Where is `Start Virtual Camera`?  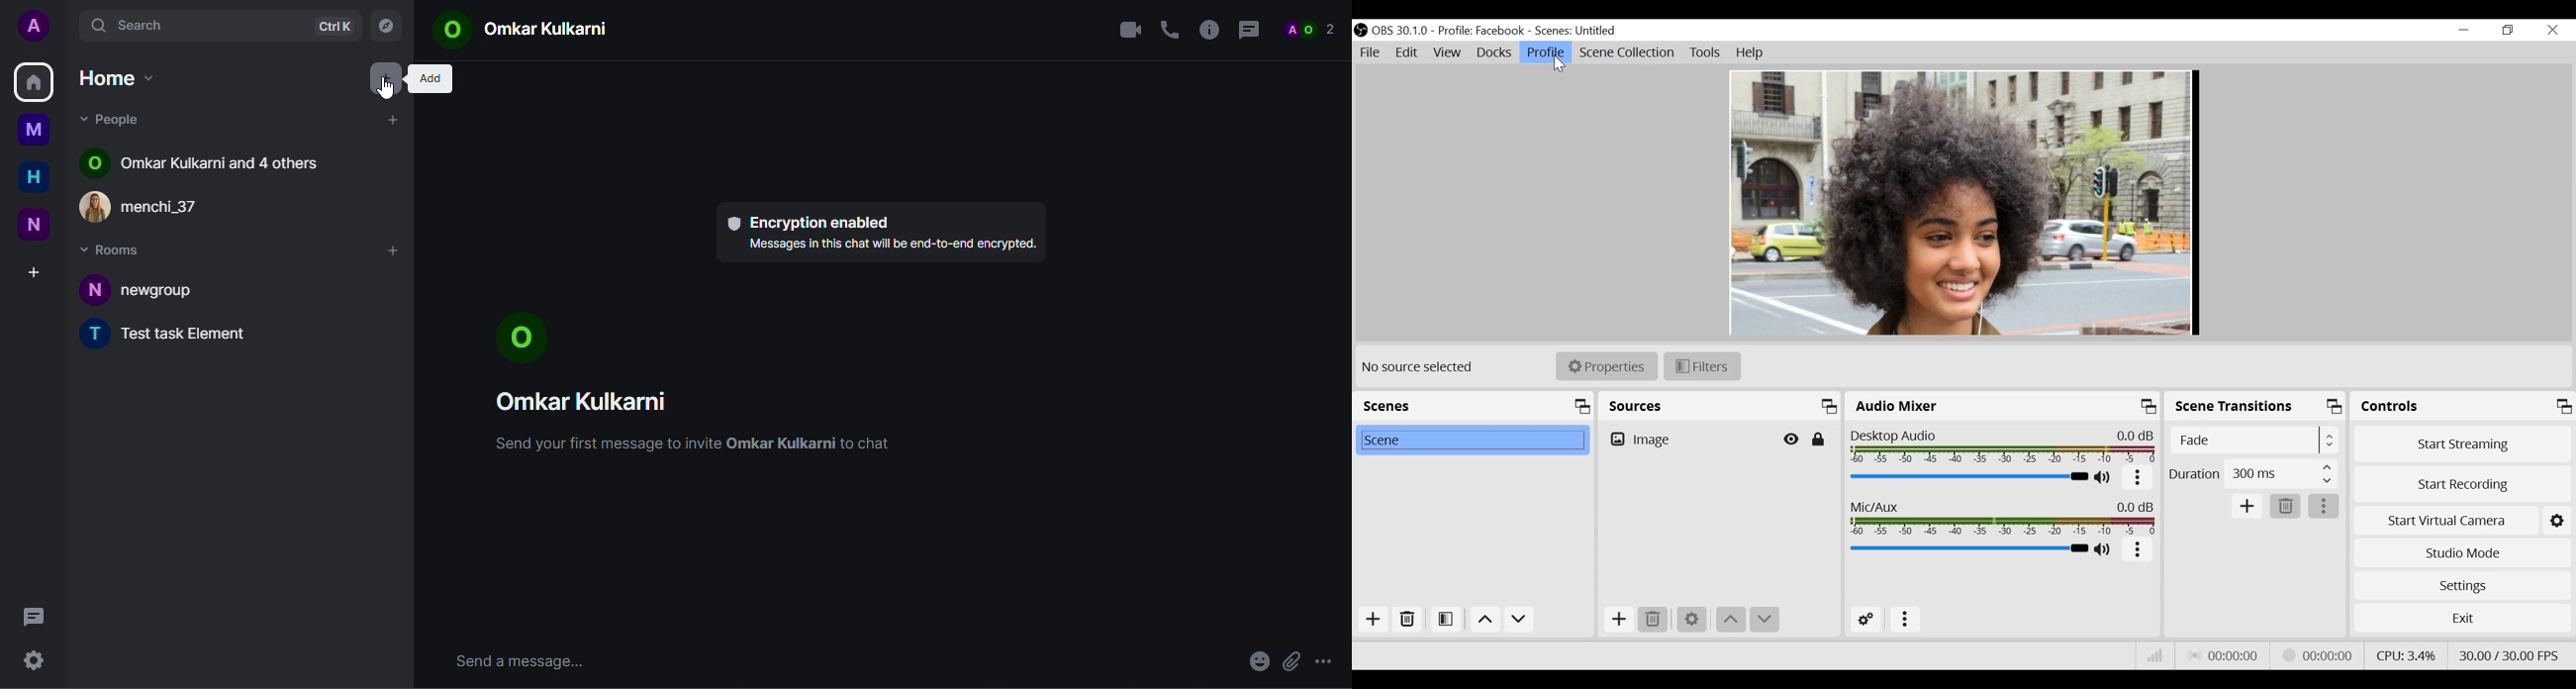
Start Virtual Camera is located at coordinates (2461, 519).